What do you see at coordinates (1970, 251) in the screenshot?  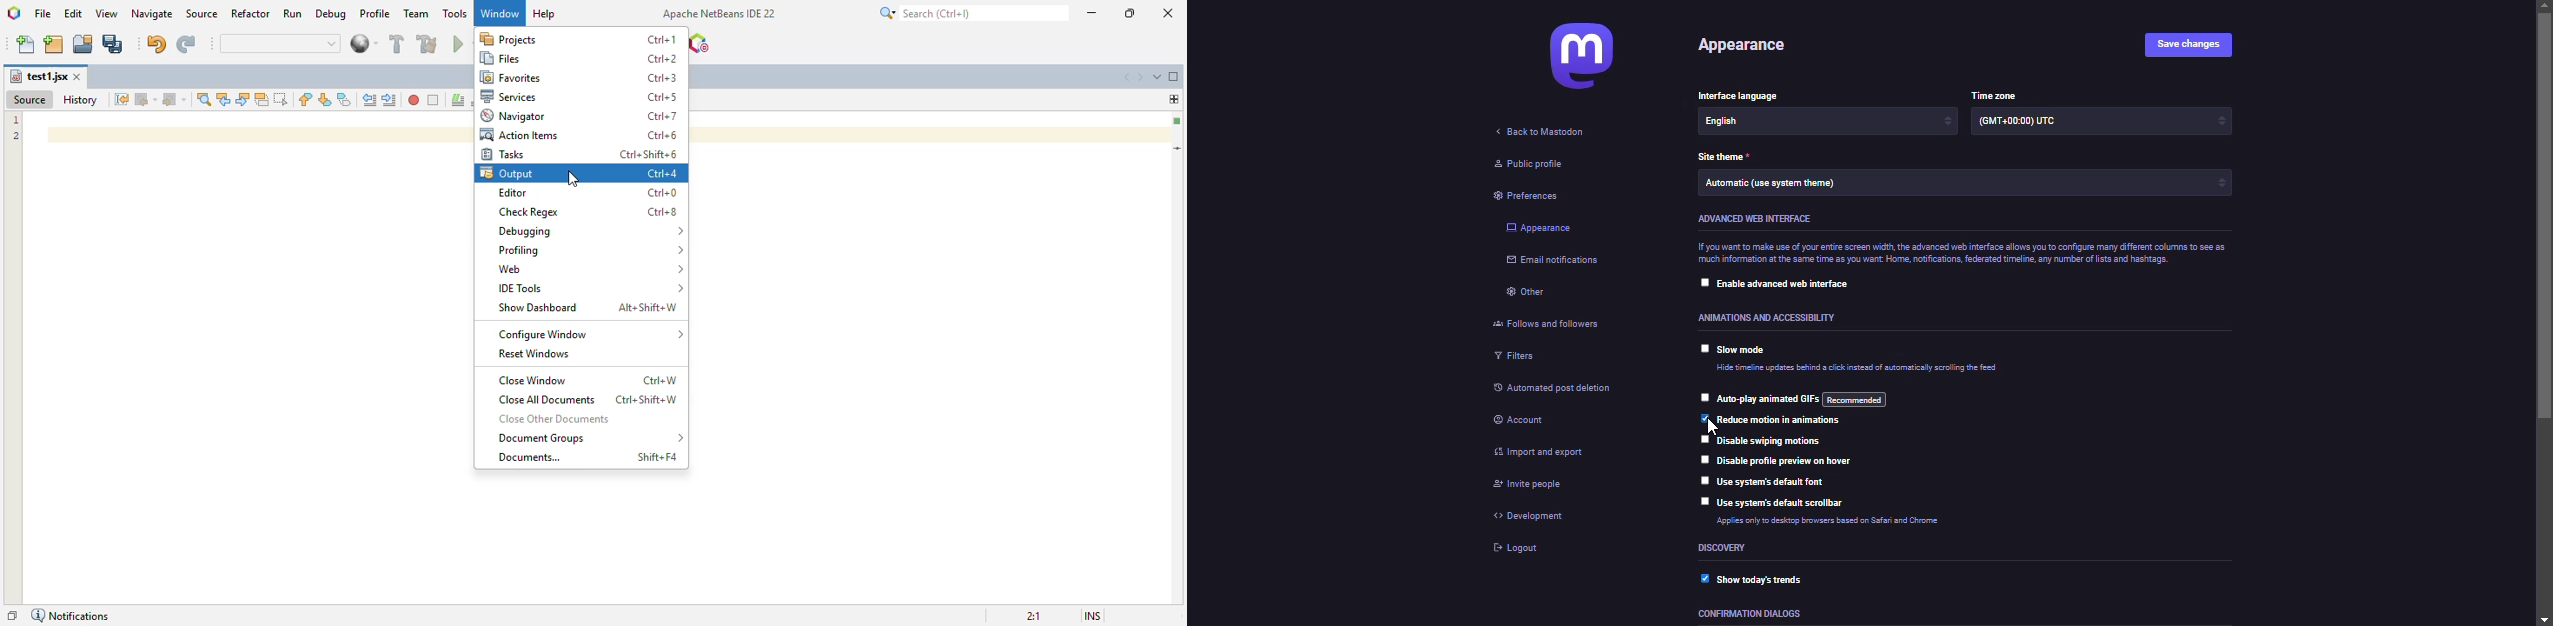 I see `info` at bounding box center [1970, 251].